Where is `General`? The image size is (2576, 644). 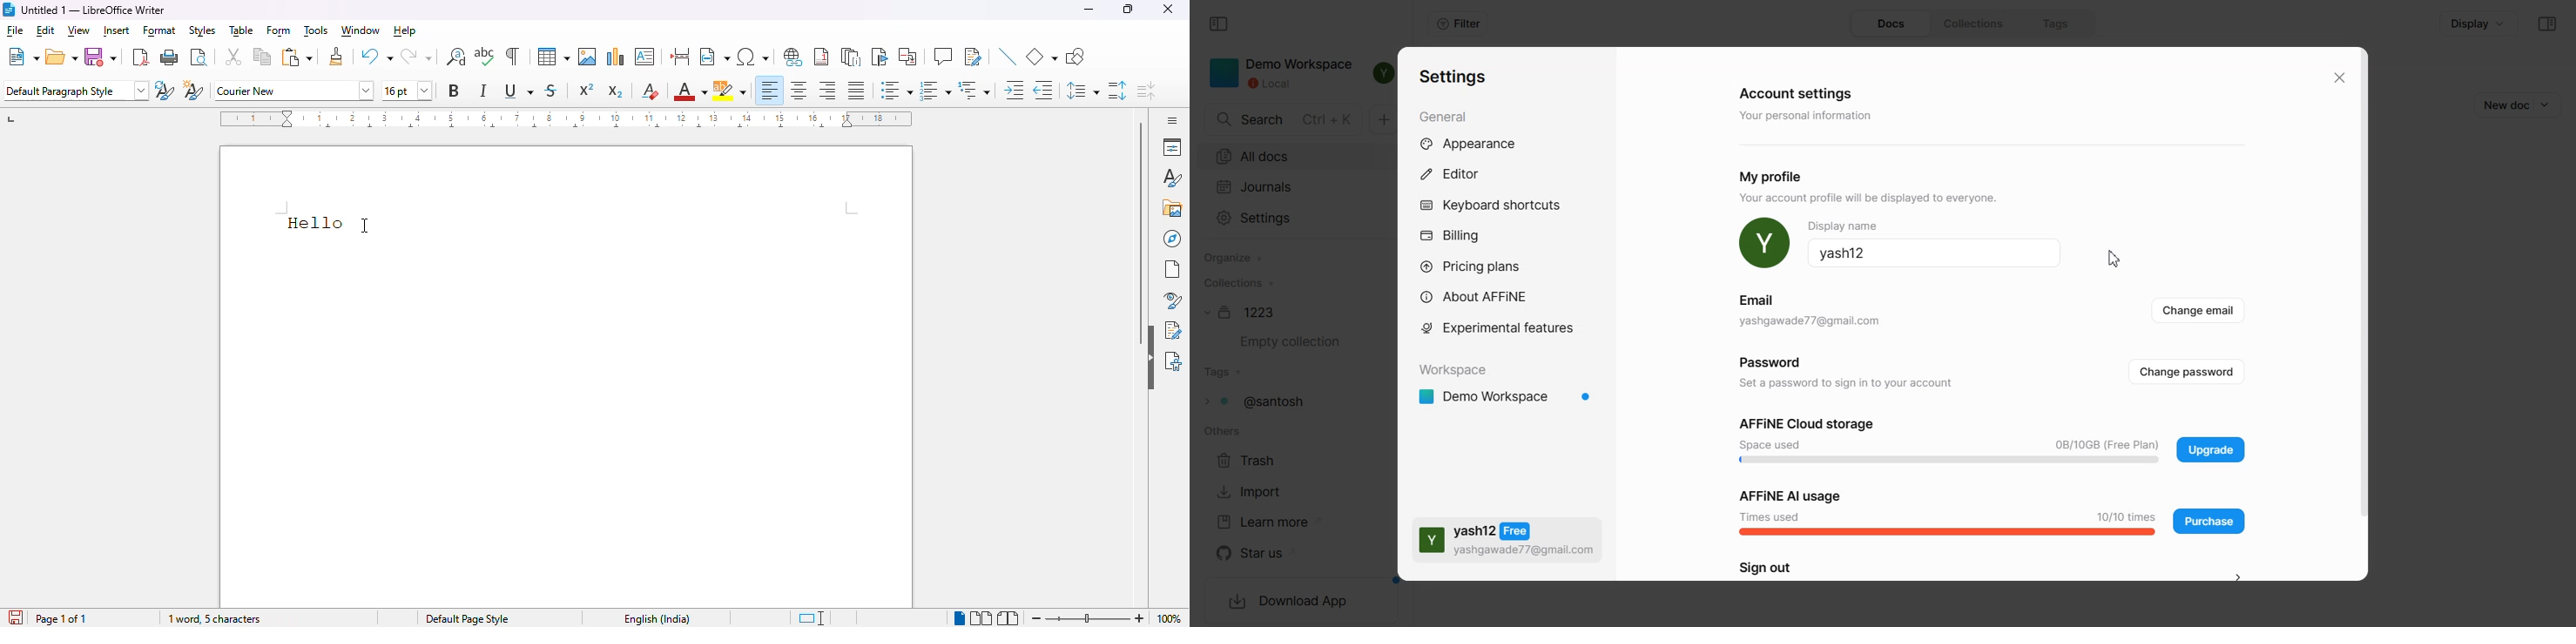 General is located at coordinates (1448, 116).